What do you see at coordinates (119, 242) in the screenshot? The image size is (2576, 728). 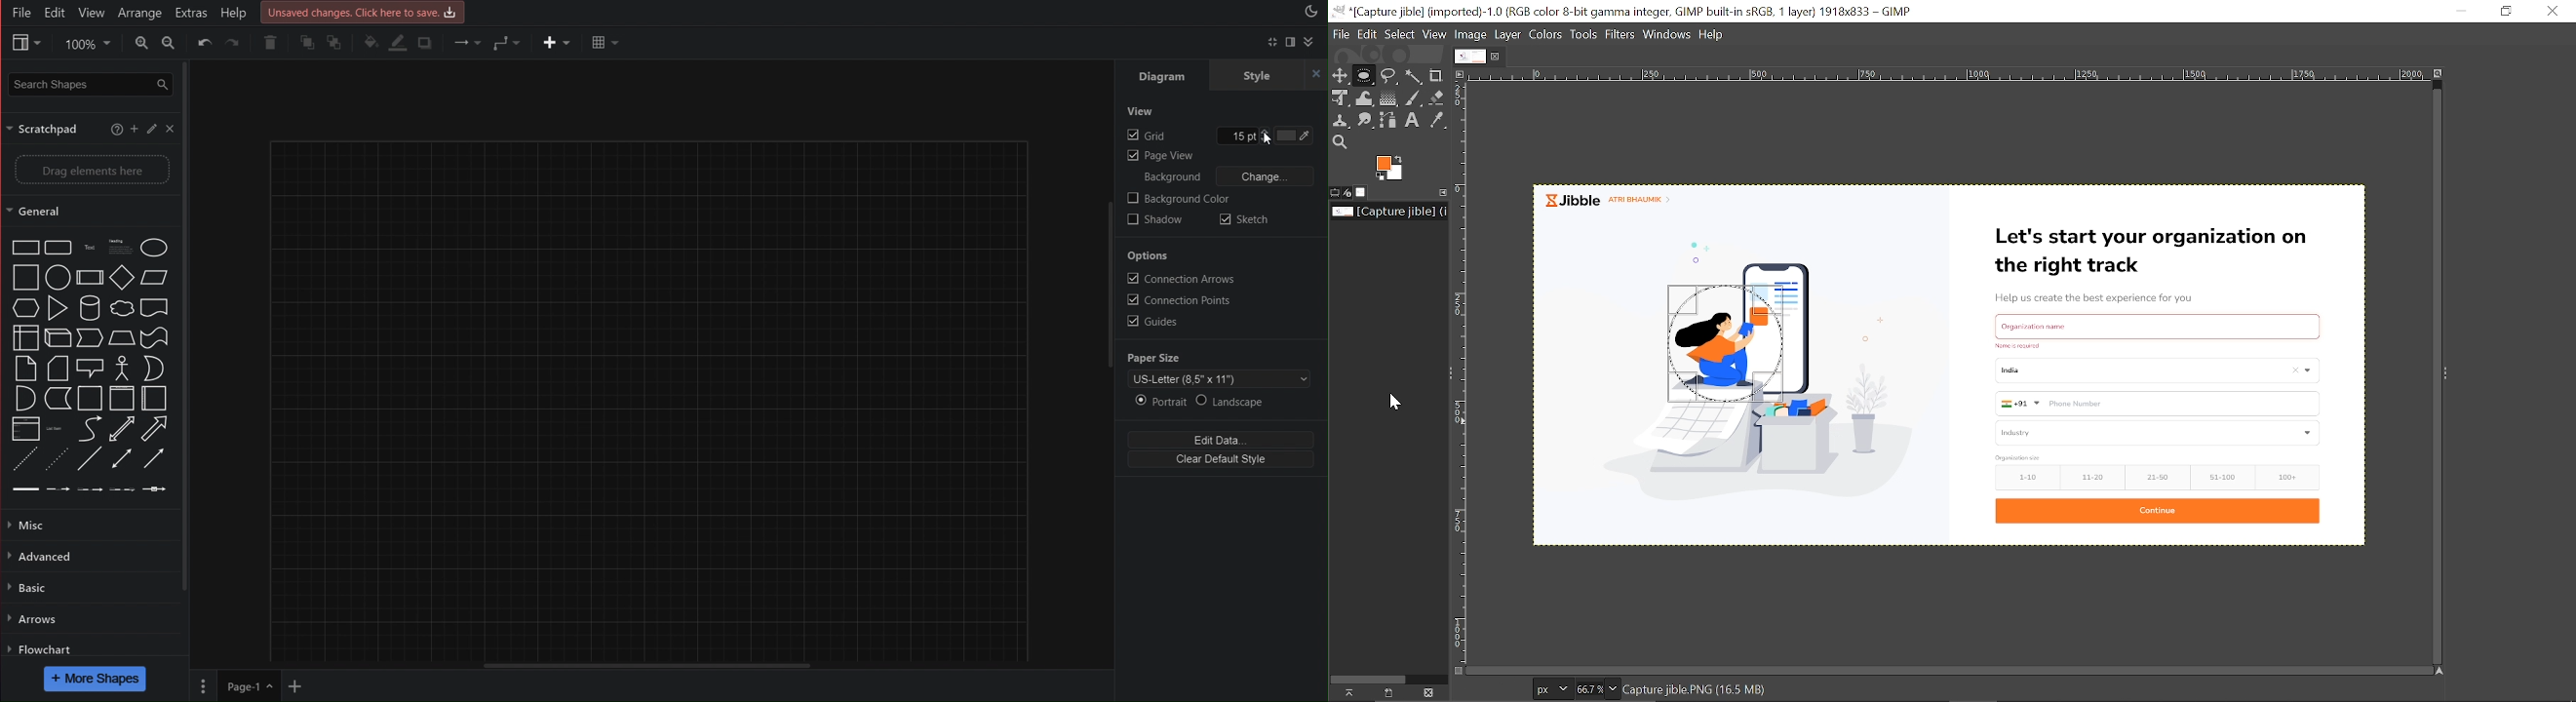 I see `notes` at bounding box center [119, 242].